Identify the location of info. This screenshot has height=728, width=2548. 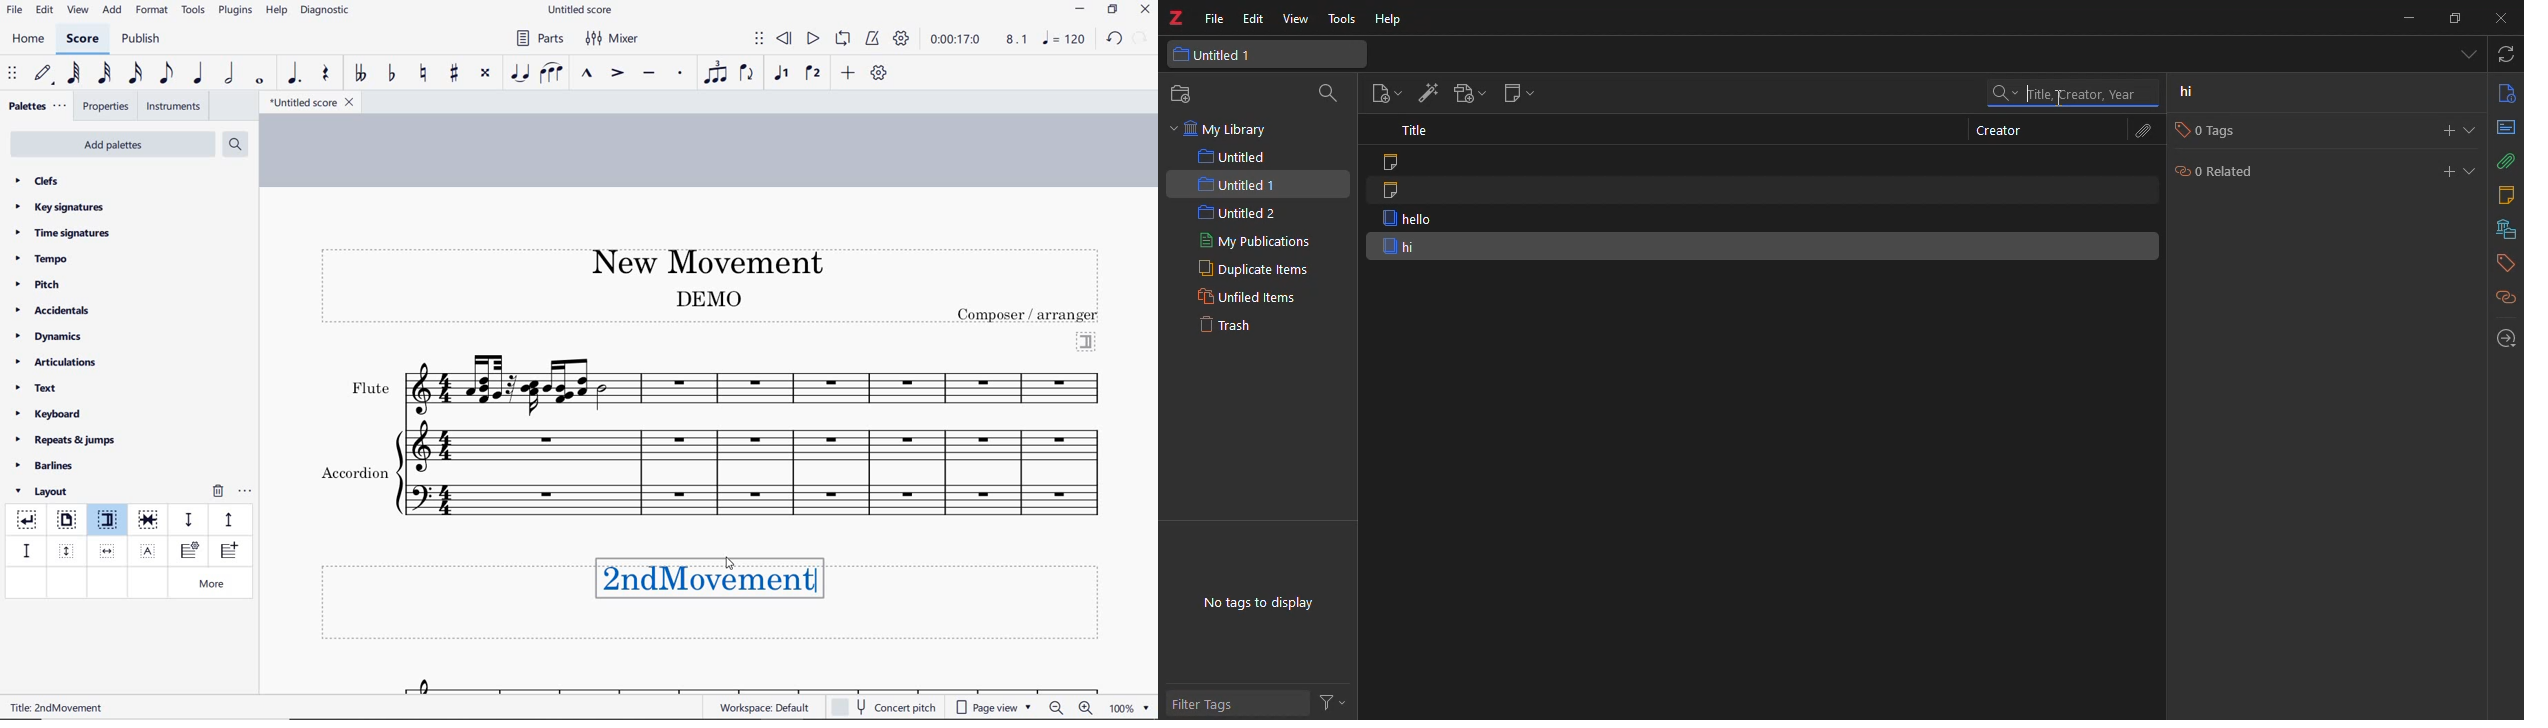
(2506, 92).